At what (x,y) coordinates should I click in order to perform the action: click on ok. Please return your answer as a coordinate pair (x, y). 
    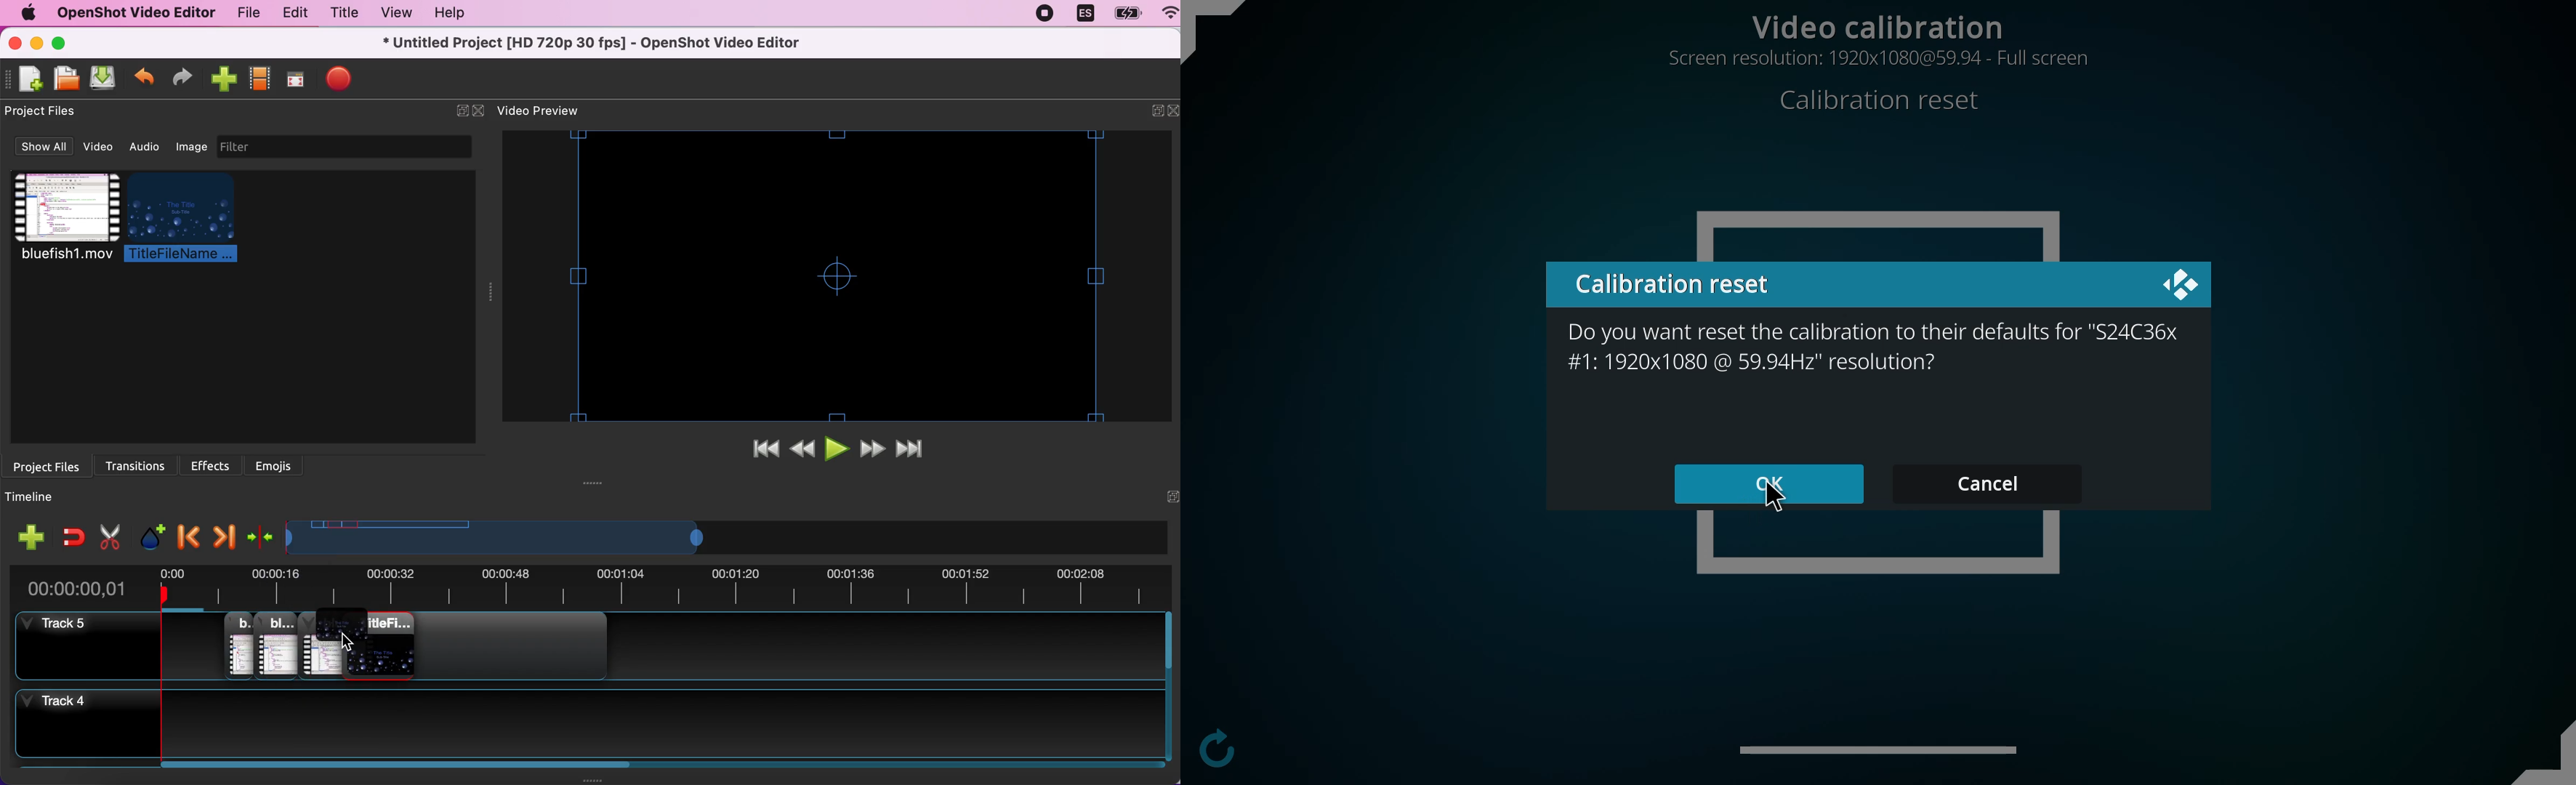
    Looking at the image, I should click on (1772, 485).